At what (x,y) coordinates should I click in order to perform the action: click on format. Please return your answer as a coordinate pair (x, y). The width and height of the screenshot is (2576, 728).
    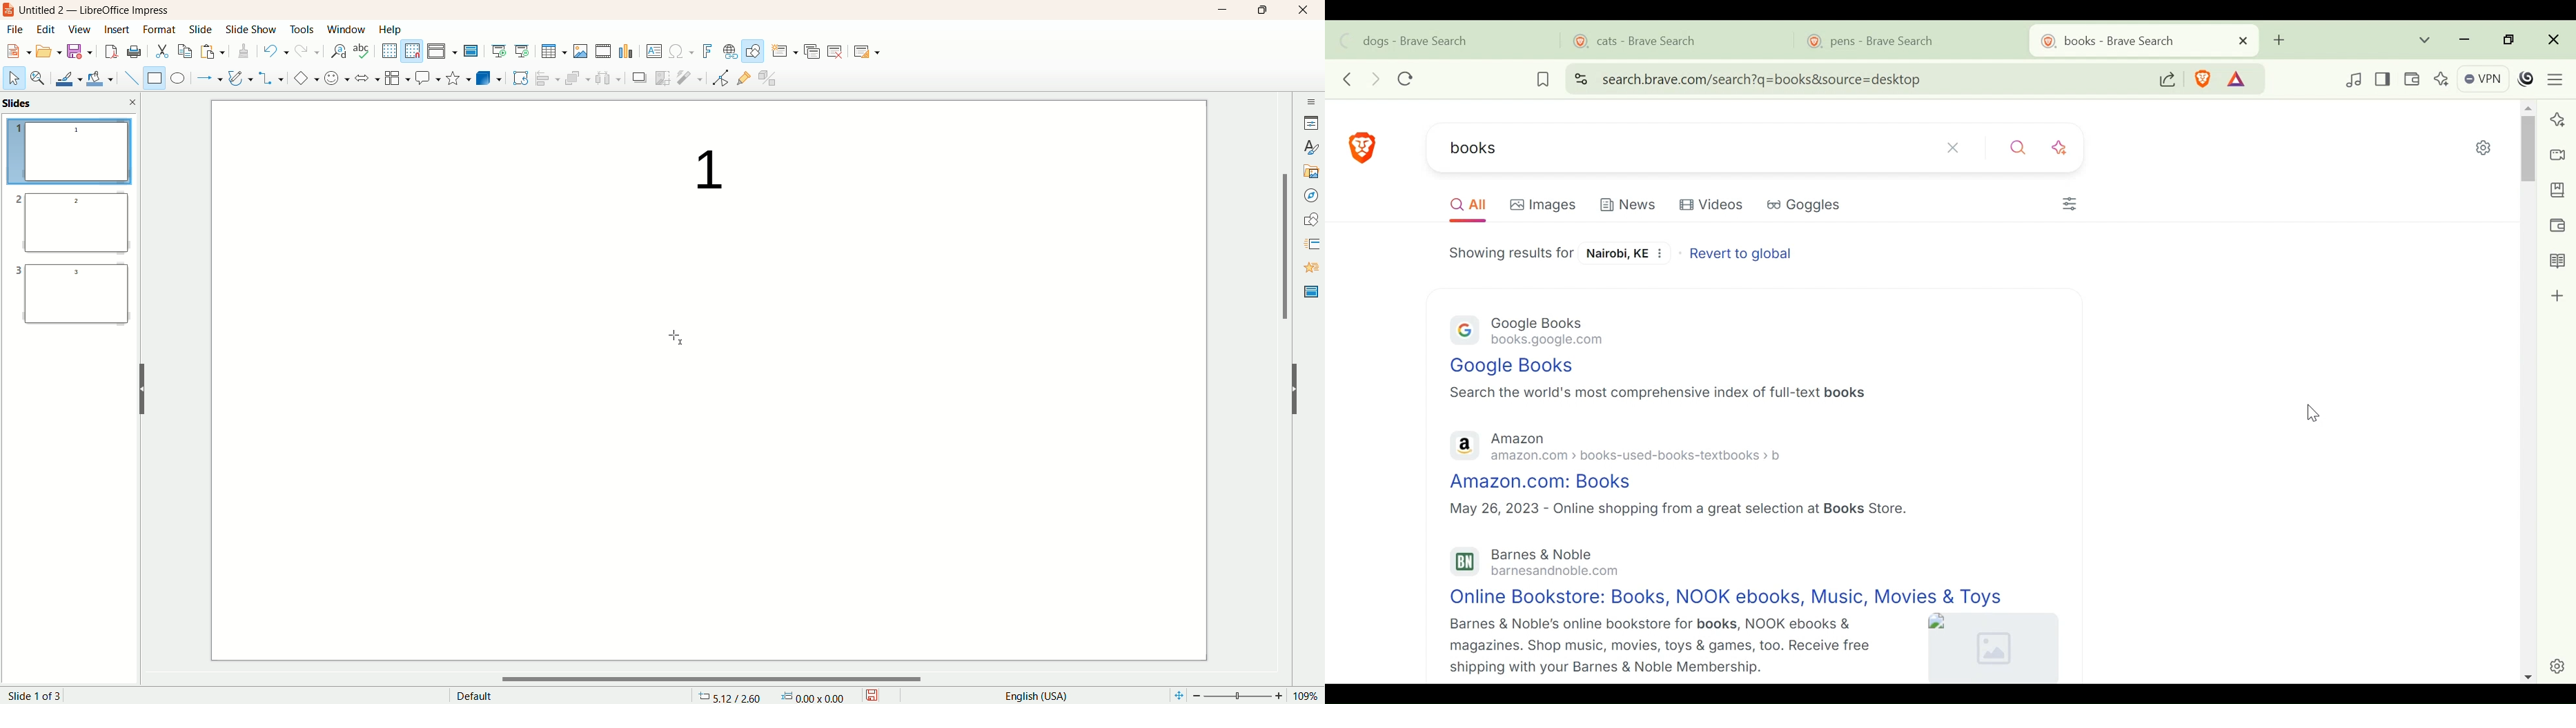
    Looking at the image, I should click on (160, 28).